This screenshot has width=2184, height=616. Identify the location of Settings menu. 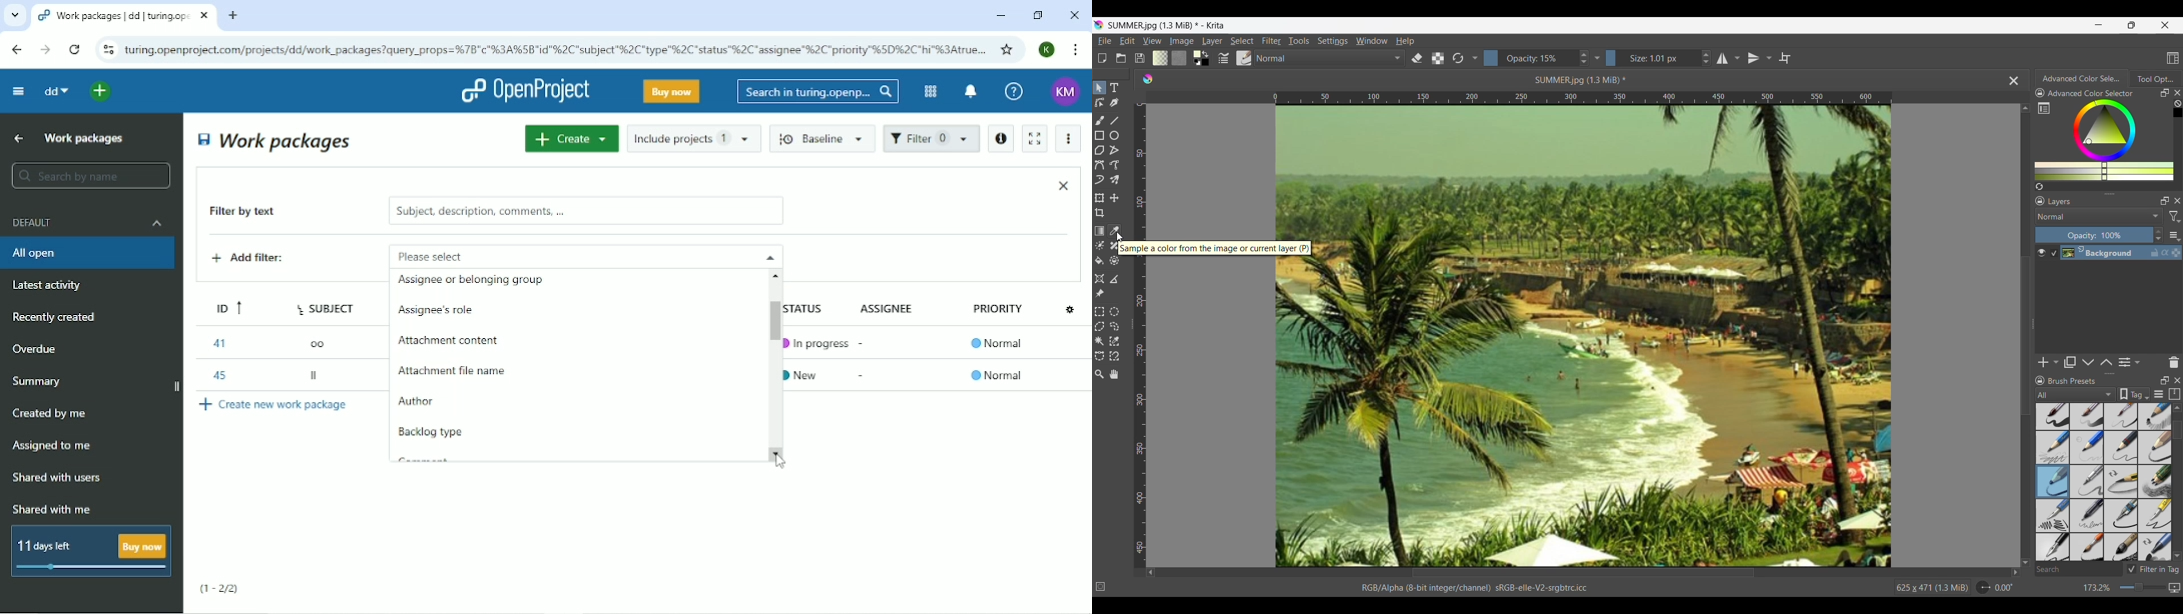
(1332, 40).